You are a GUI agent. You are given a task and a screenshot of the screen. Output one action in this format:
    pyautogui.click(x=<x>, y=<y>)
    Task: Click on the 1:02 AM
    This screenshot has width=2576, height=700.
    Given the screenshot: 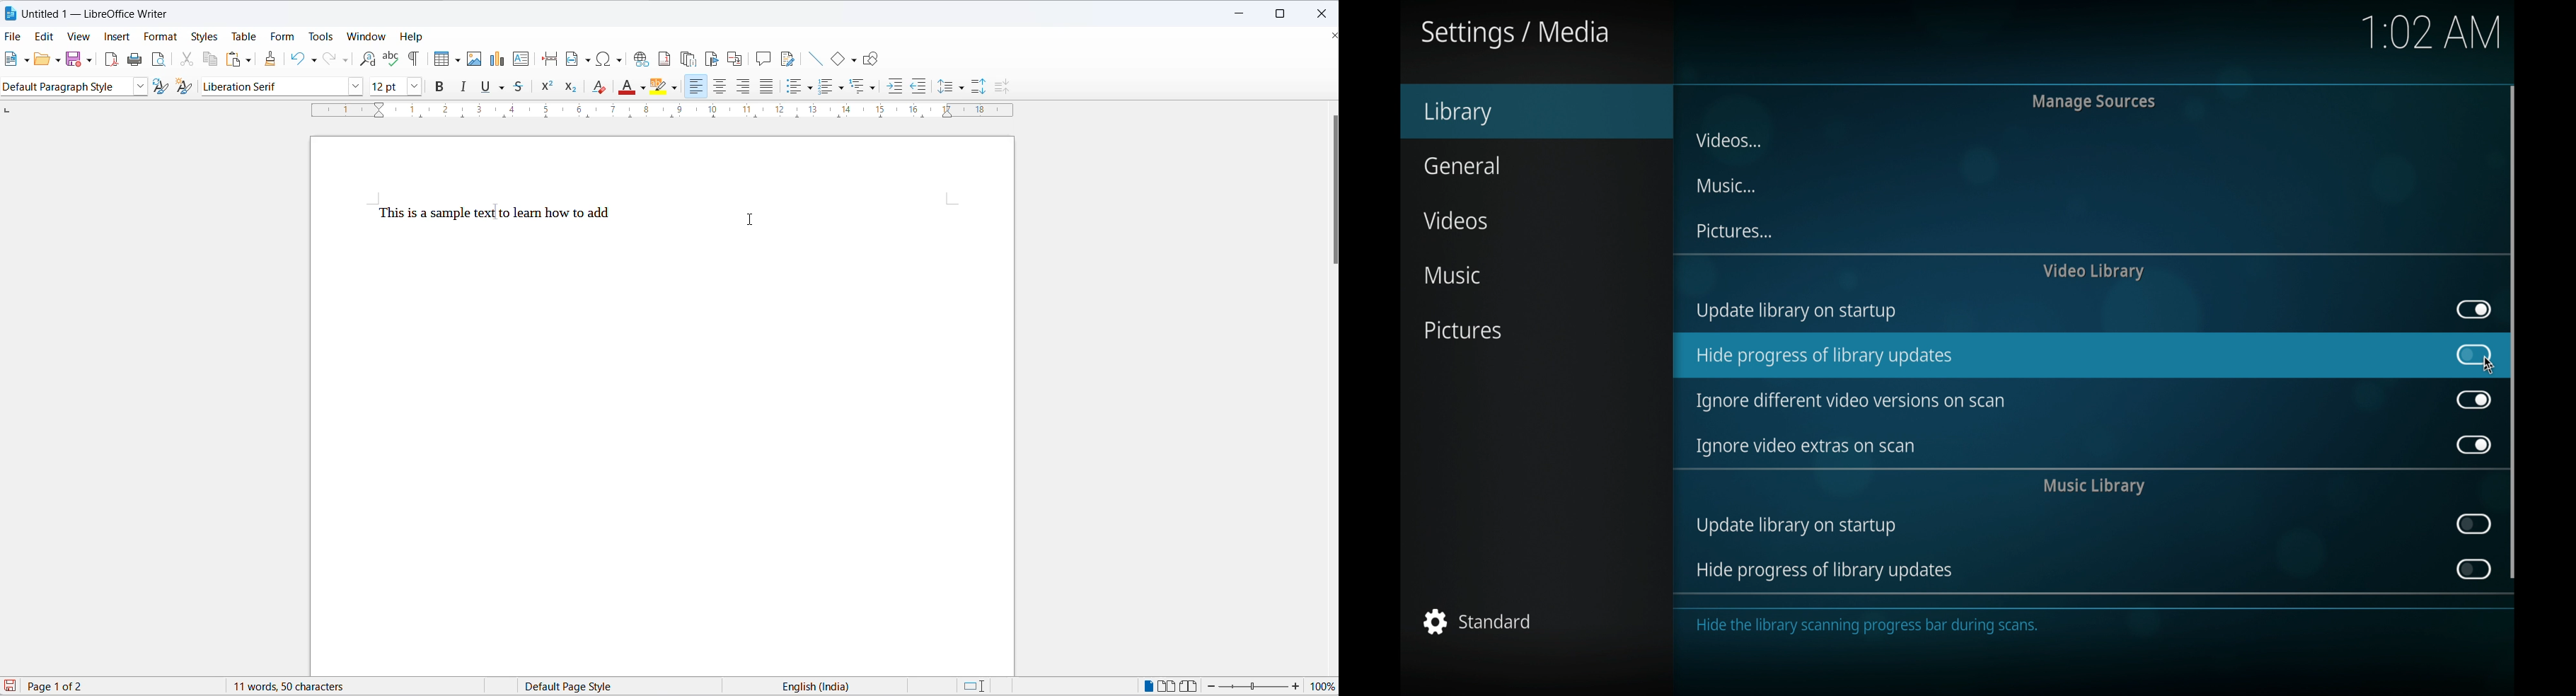 What is the action you would take?
    pyautogui.click(x=2434, y=38)
    